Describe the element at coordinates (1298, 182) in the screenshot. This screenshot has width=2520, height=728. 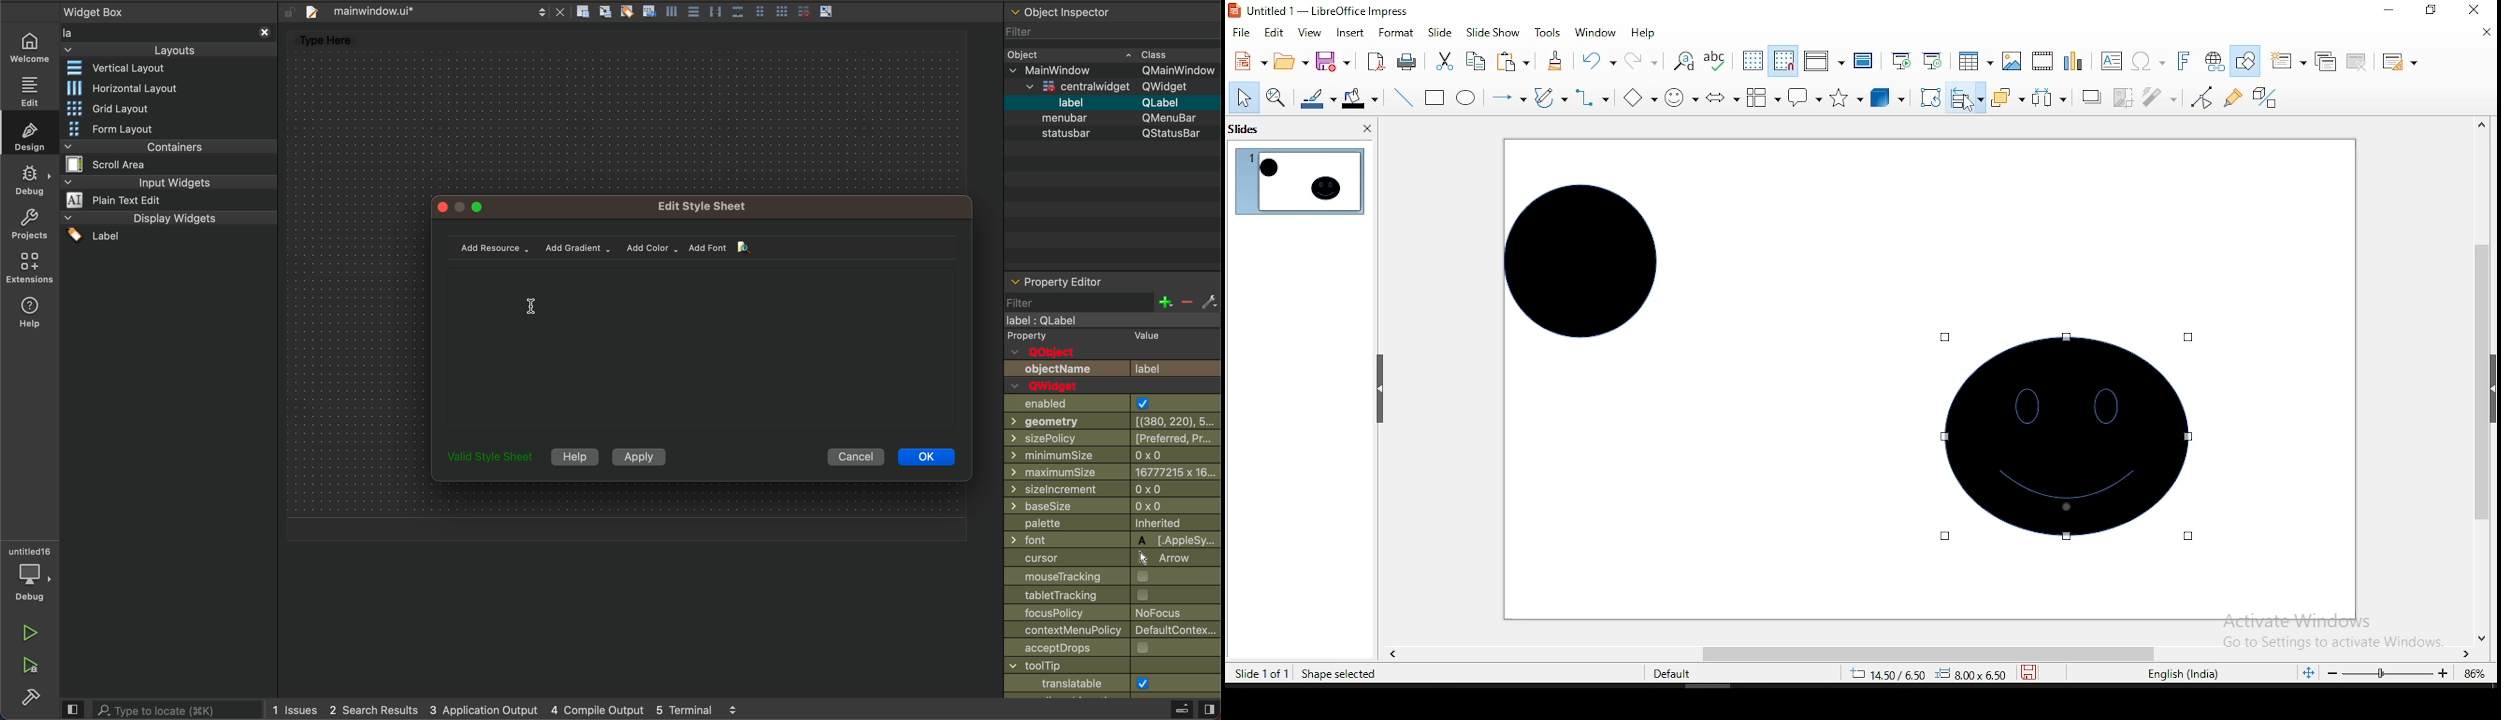
I see `slide 1` at that location.